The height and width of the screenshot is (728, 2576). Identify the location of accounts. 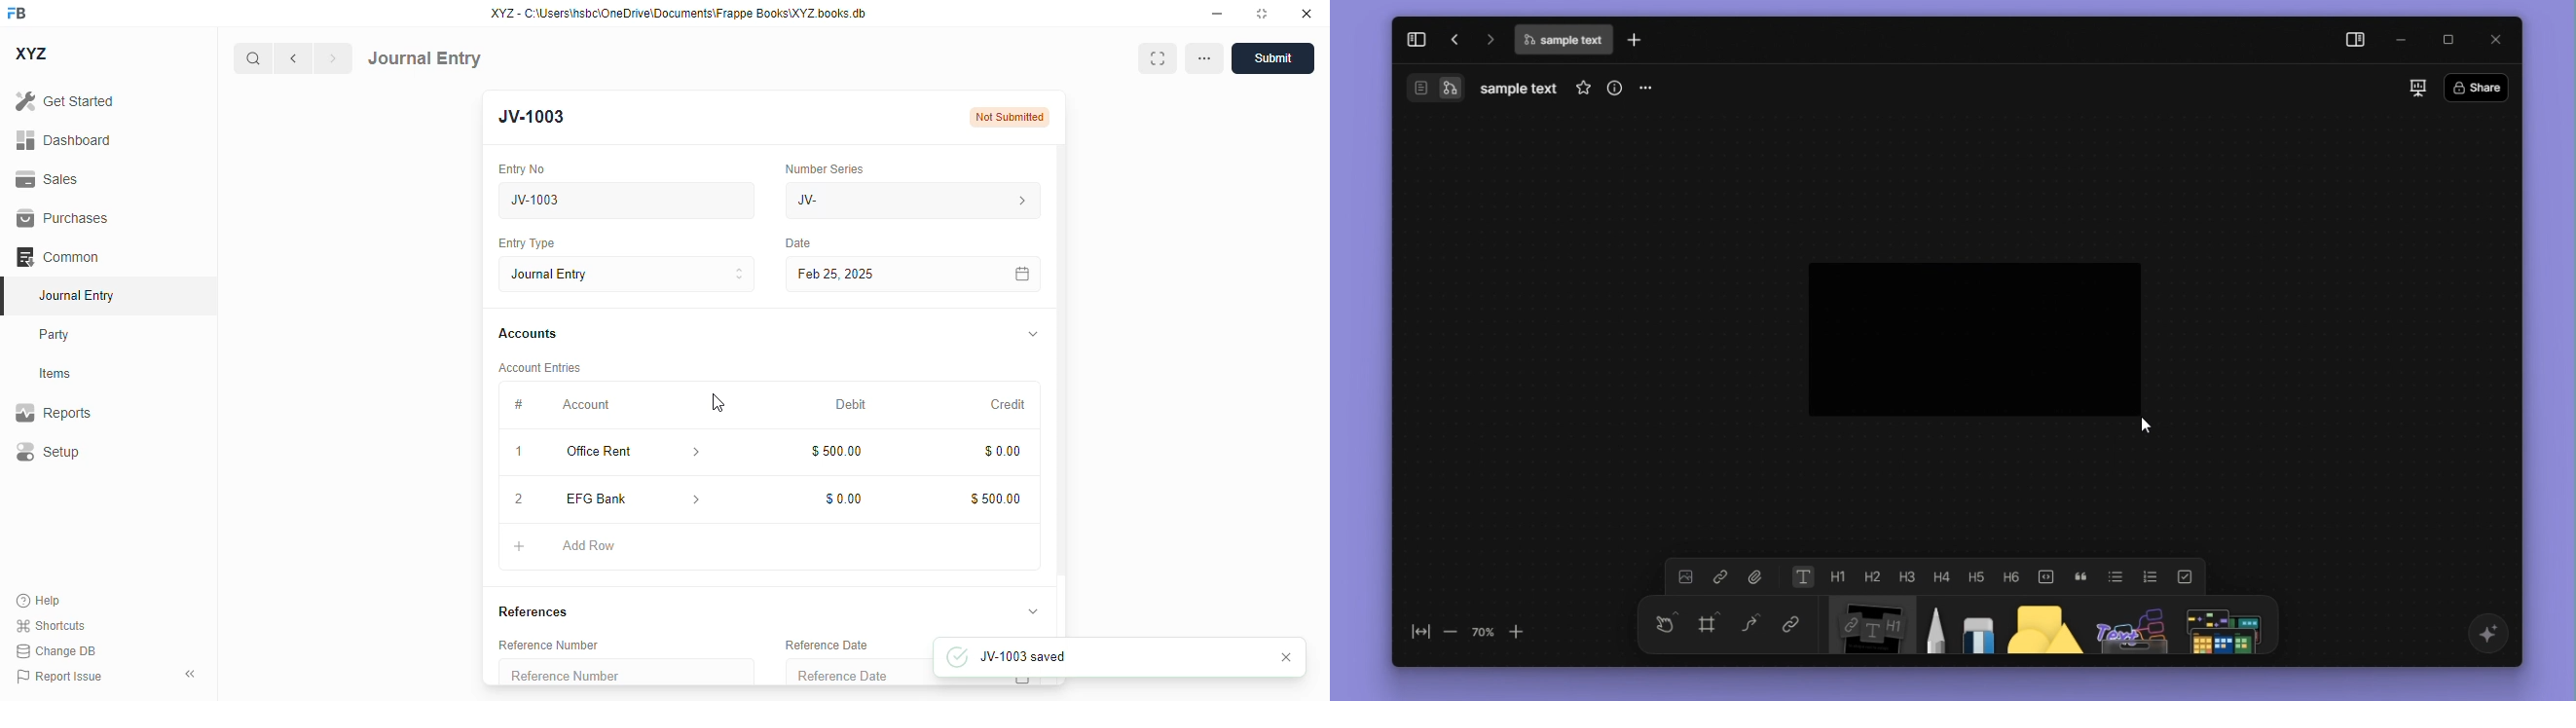
(528, 334).